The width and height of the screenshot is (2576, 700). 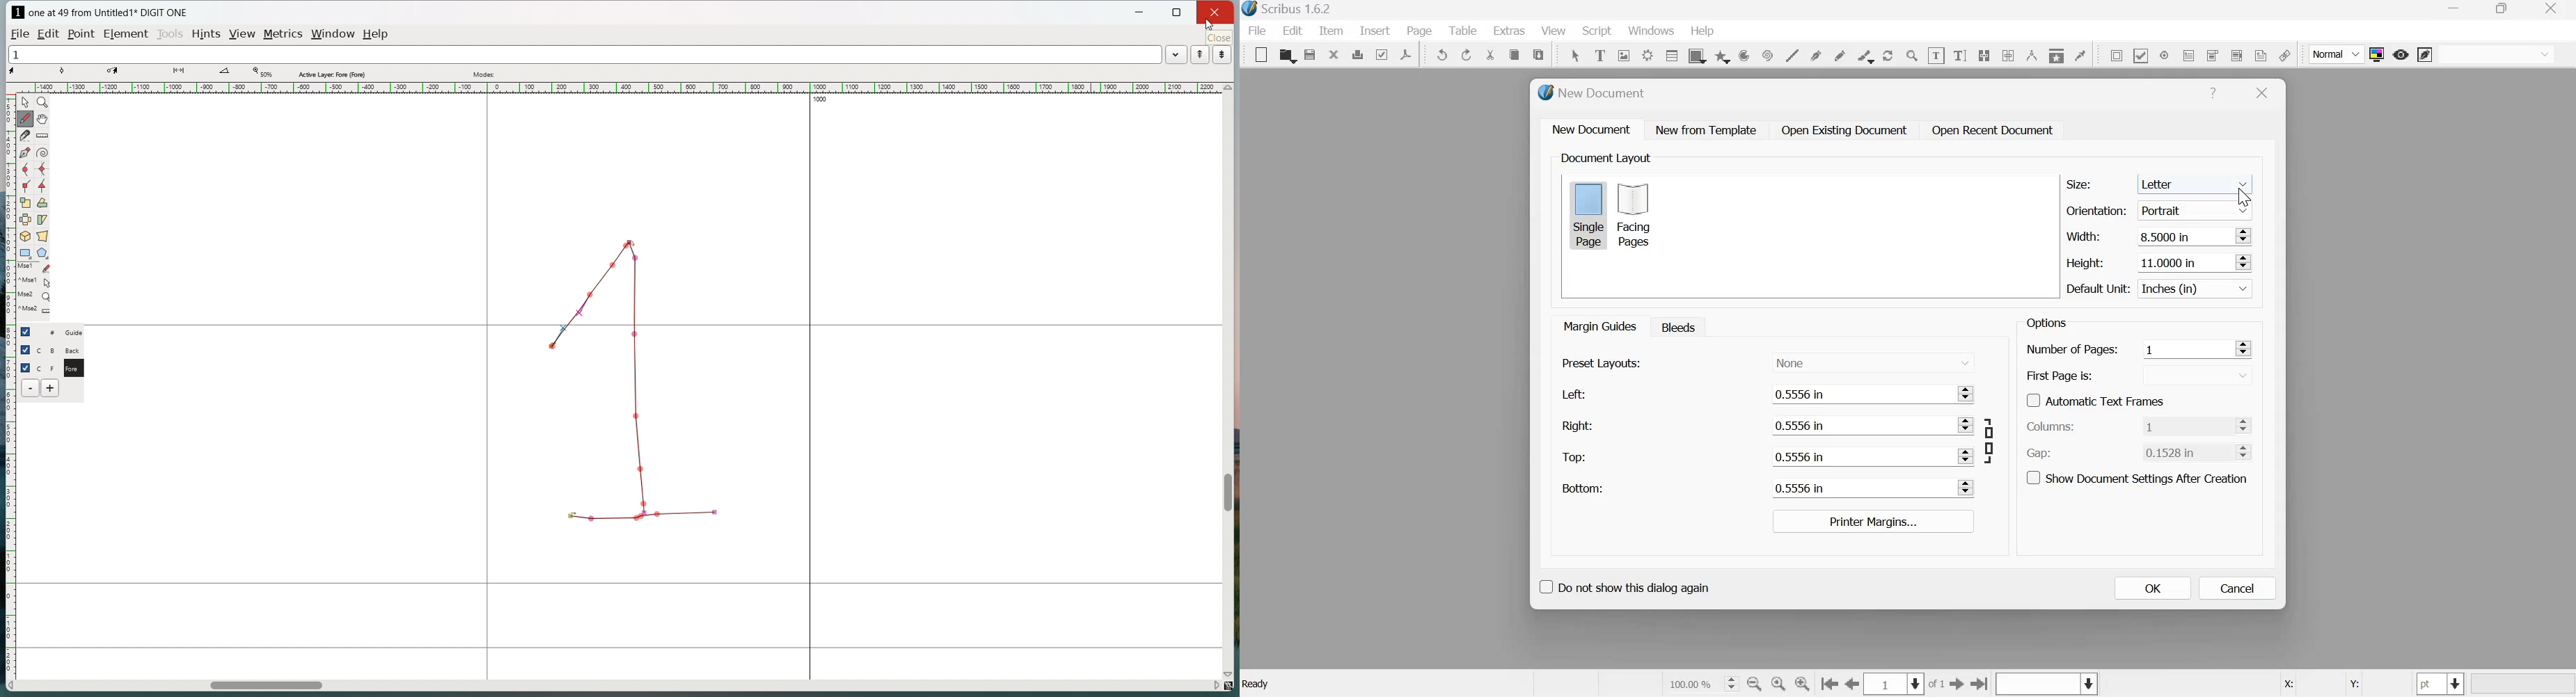 What do you see at coordinates (107, 13) in the screenshot?
I see `one at 49 from Untitled1 DIGIT ONE` at bounding box center [107, 13].